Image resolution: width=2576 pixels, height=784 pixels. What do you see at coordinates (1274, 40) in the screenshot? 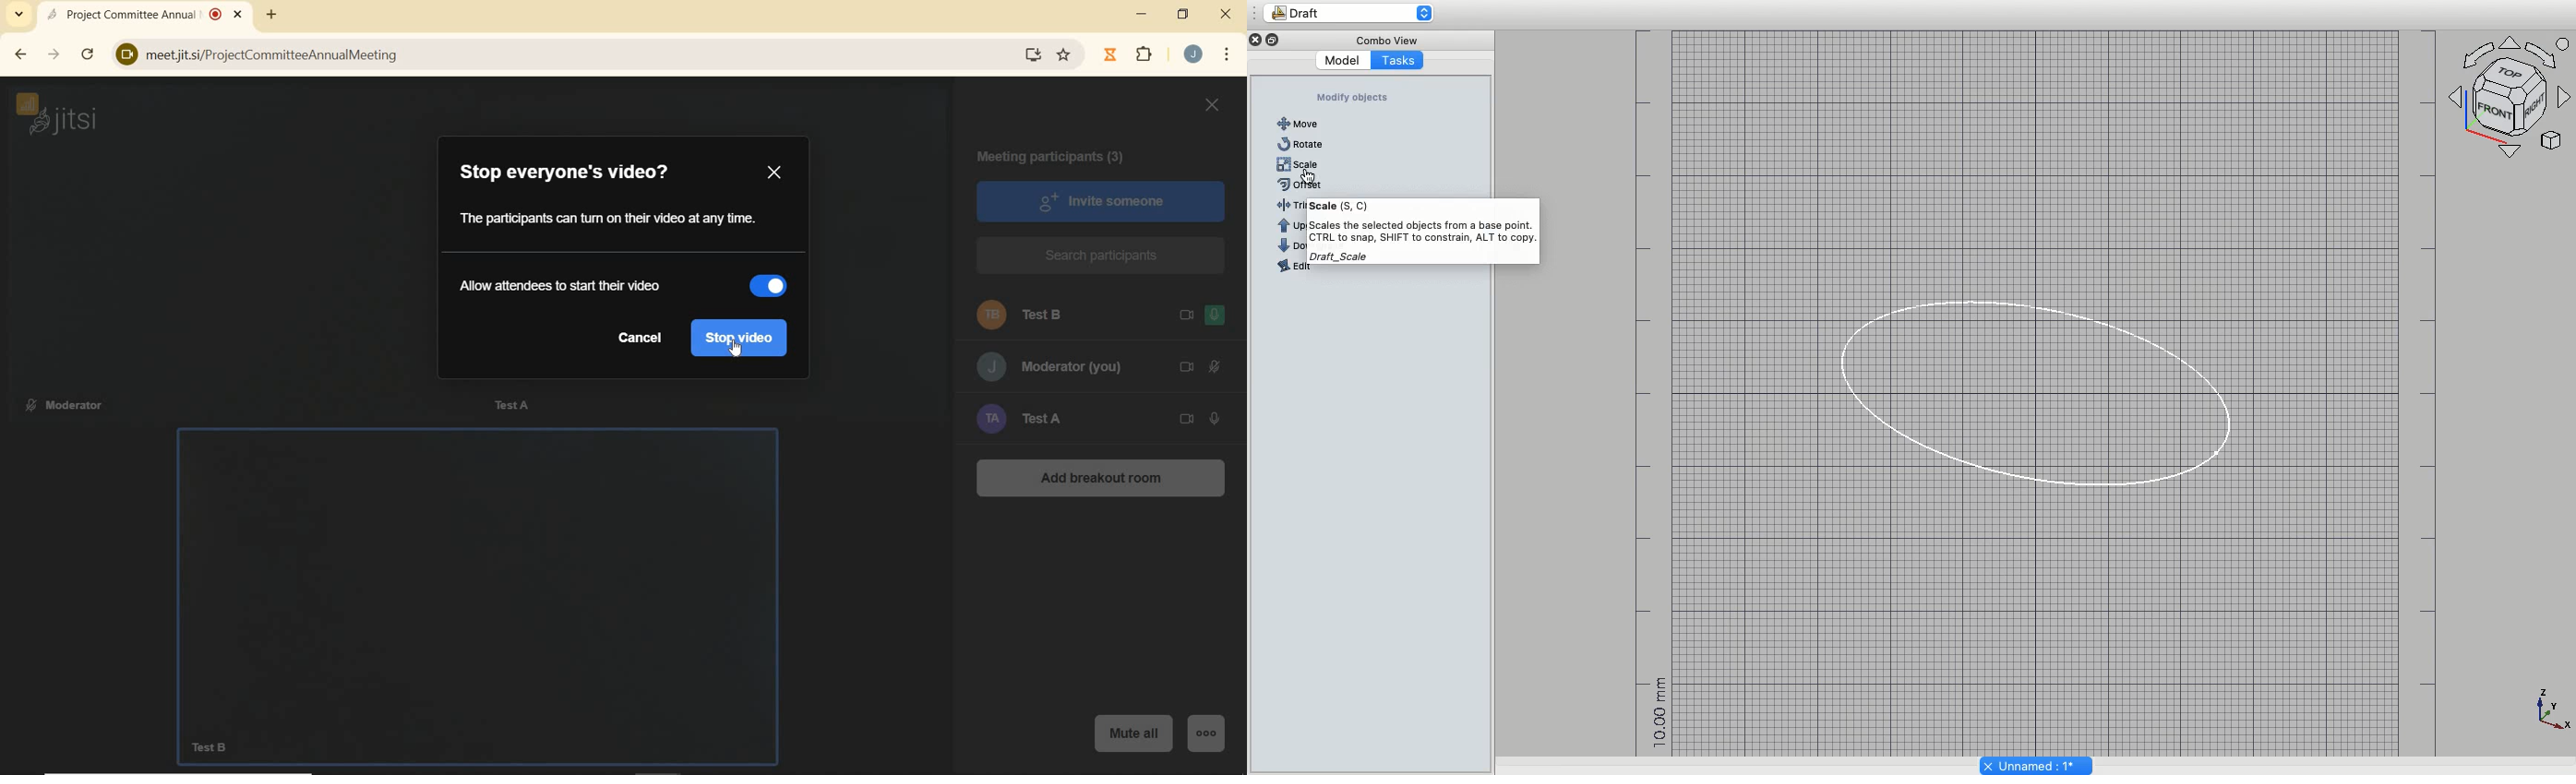
I see `Minimize` at bounding box center [1274, 40].